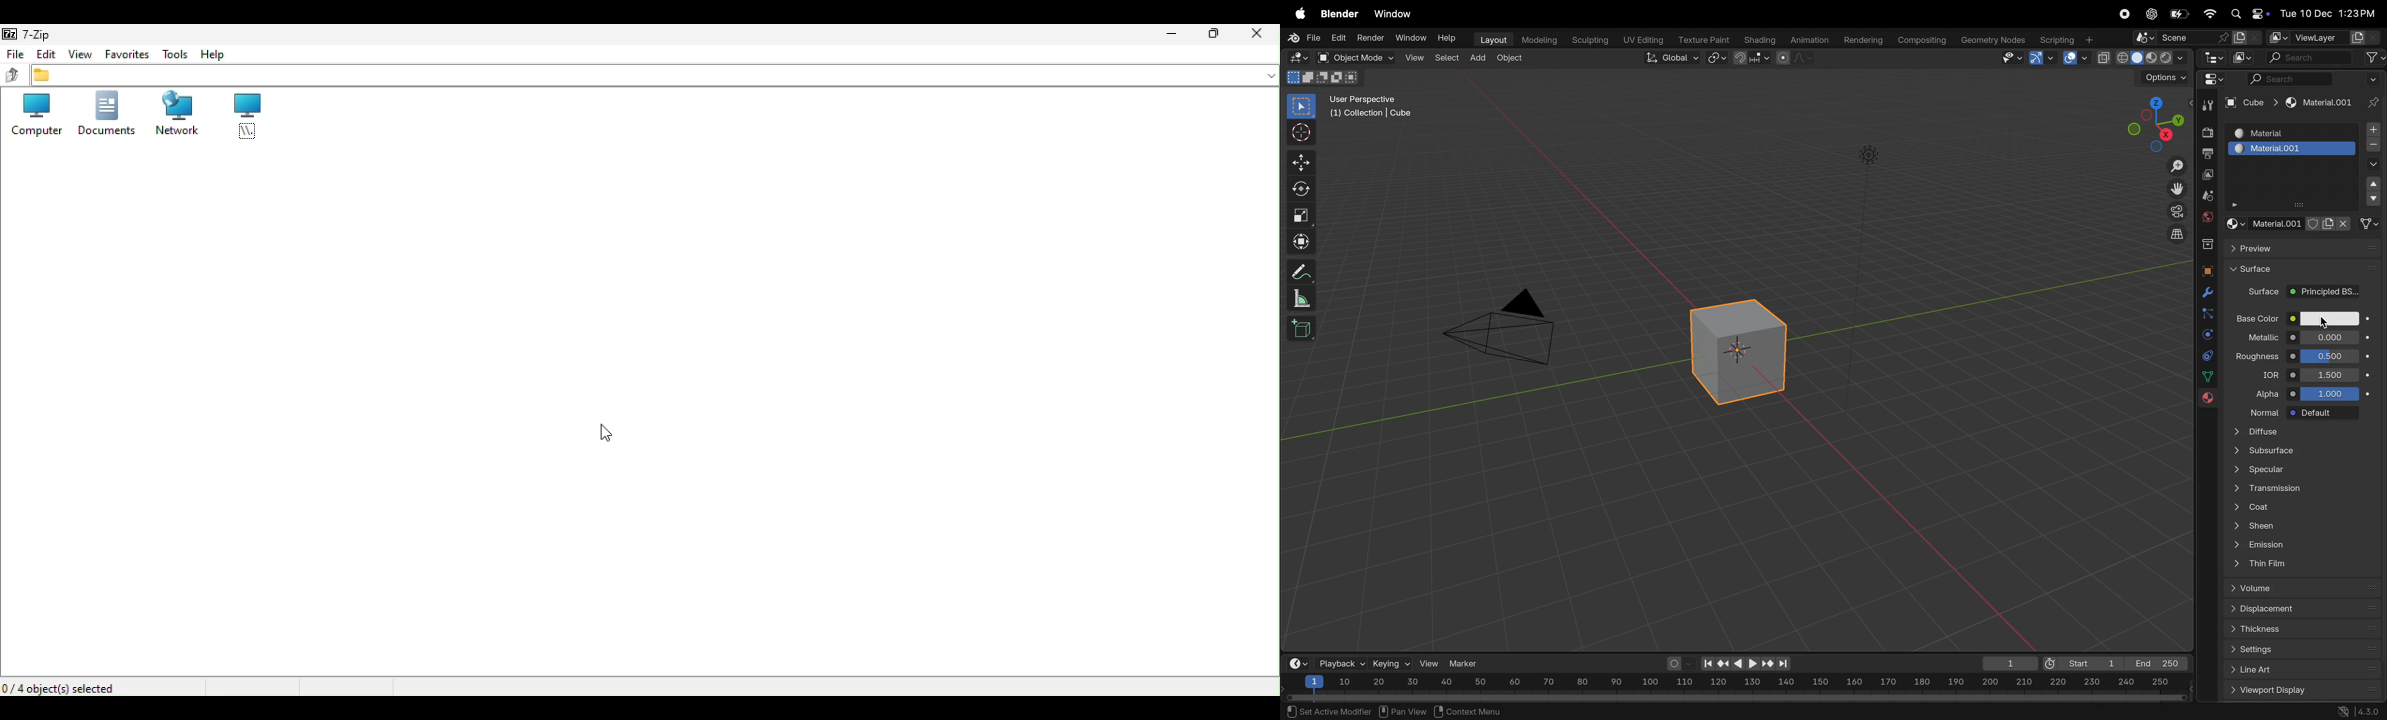  Describe the element at coordinates (1340, 663) in the screenshot. I see `playback` at that location.